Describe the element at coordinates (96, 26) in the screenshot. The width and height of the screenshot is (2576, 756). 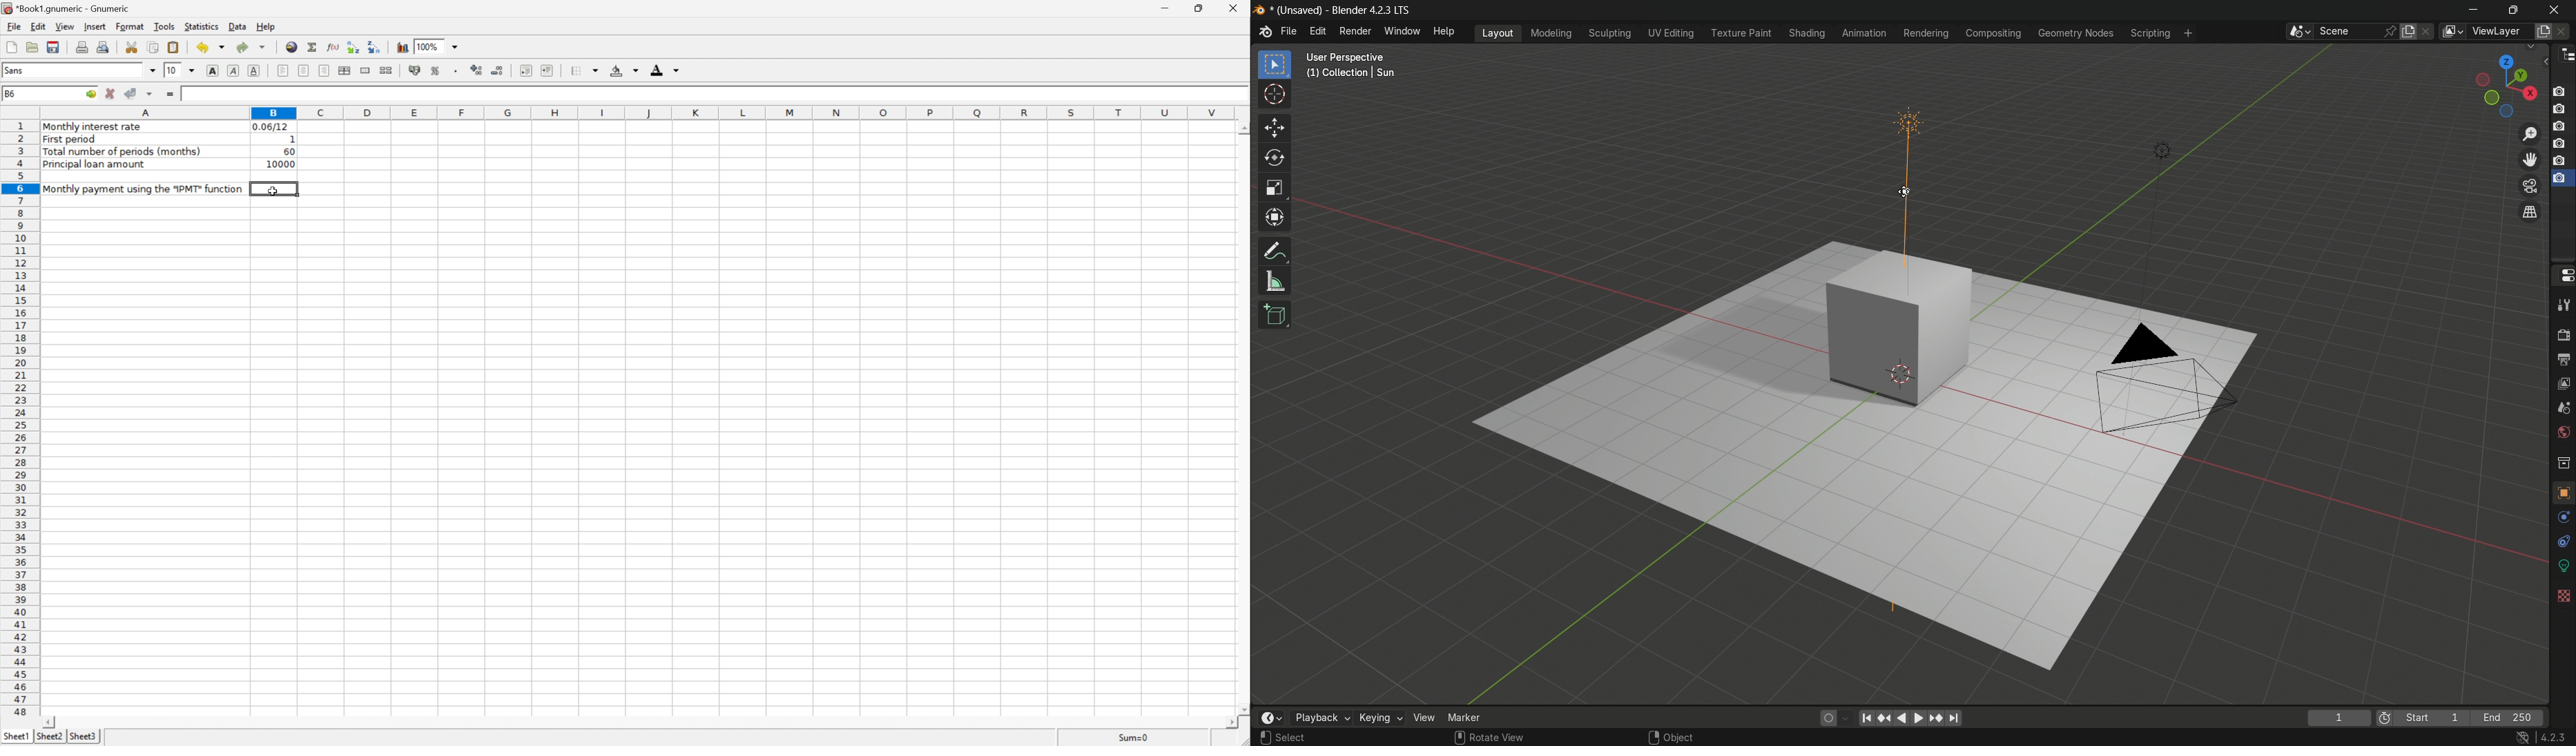
I see `Insert` at that location.